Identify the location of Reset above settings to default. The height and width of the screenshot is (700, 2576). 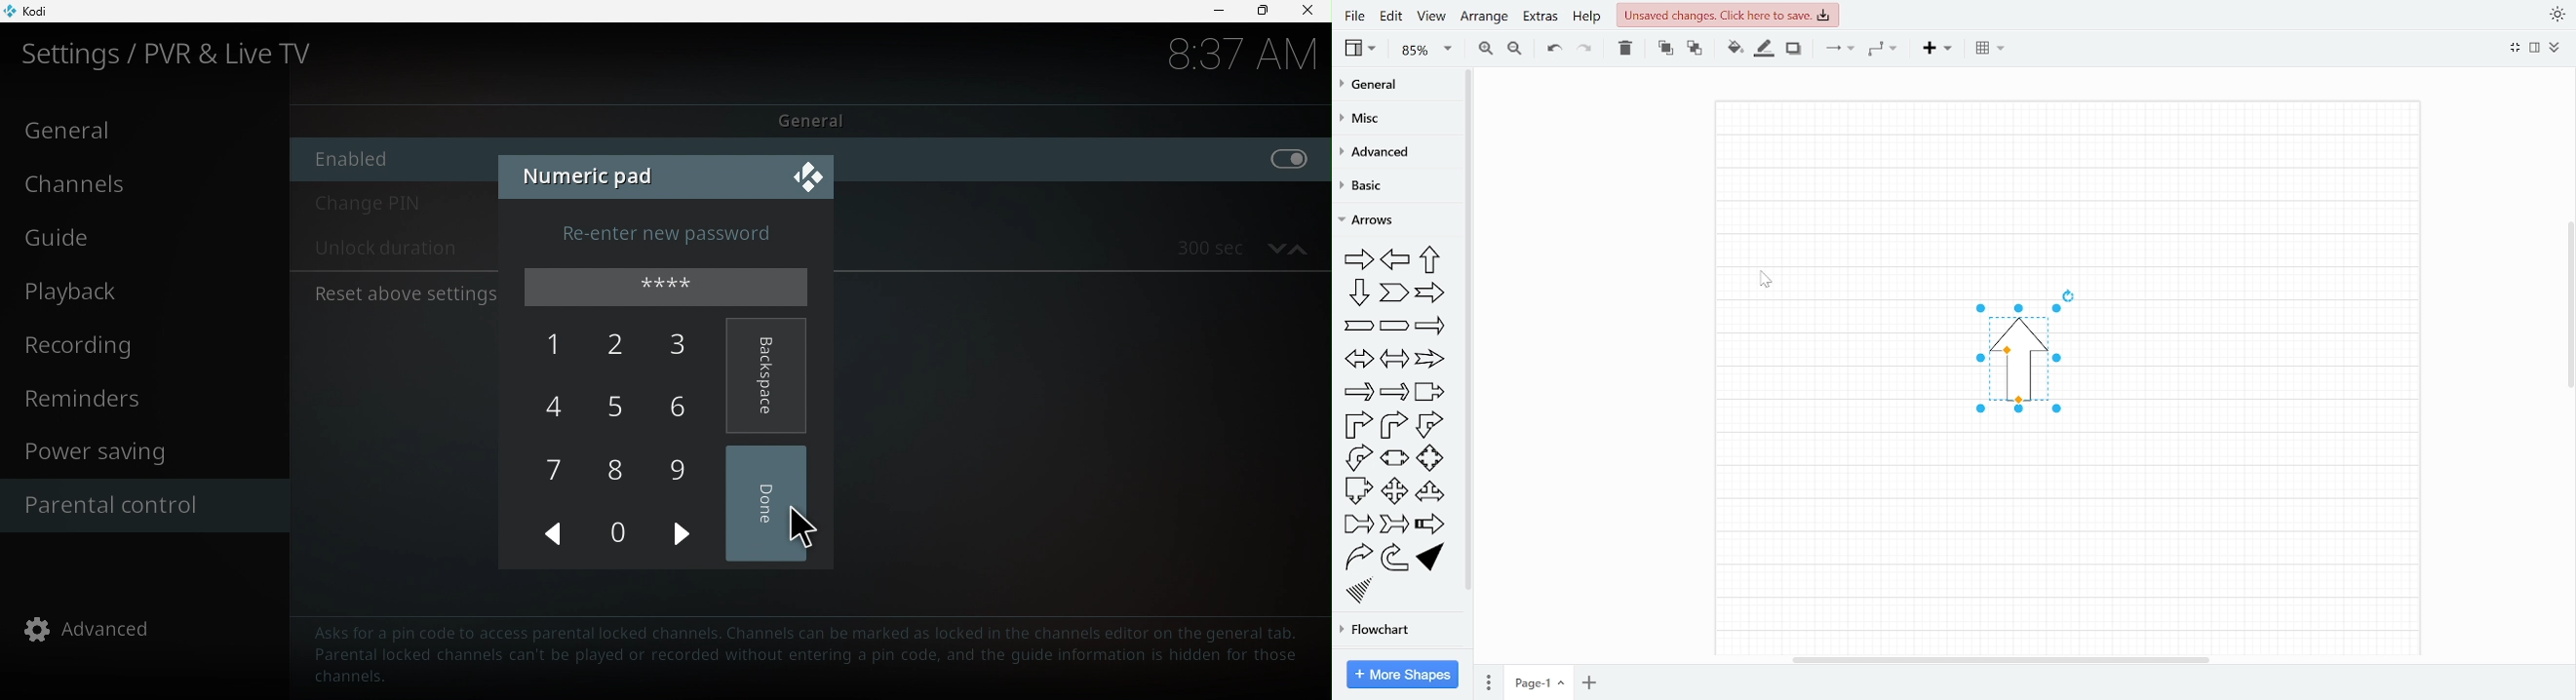
(404, 294).